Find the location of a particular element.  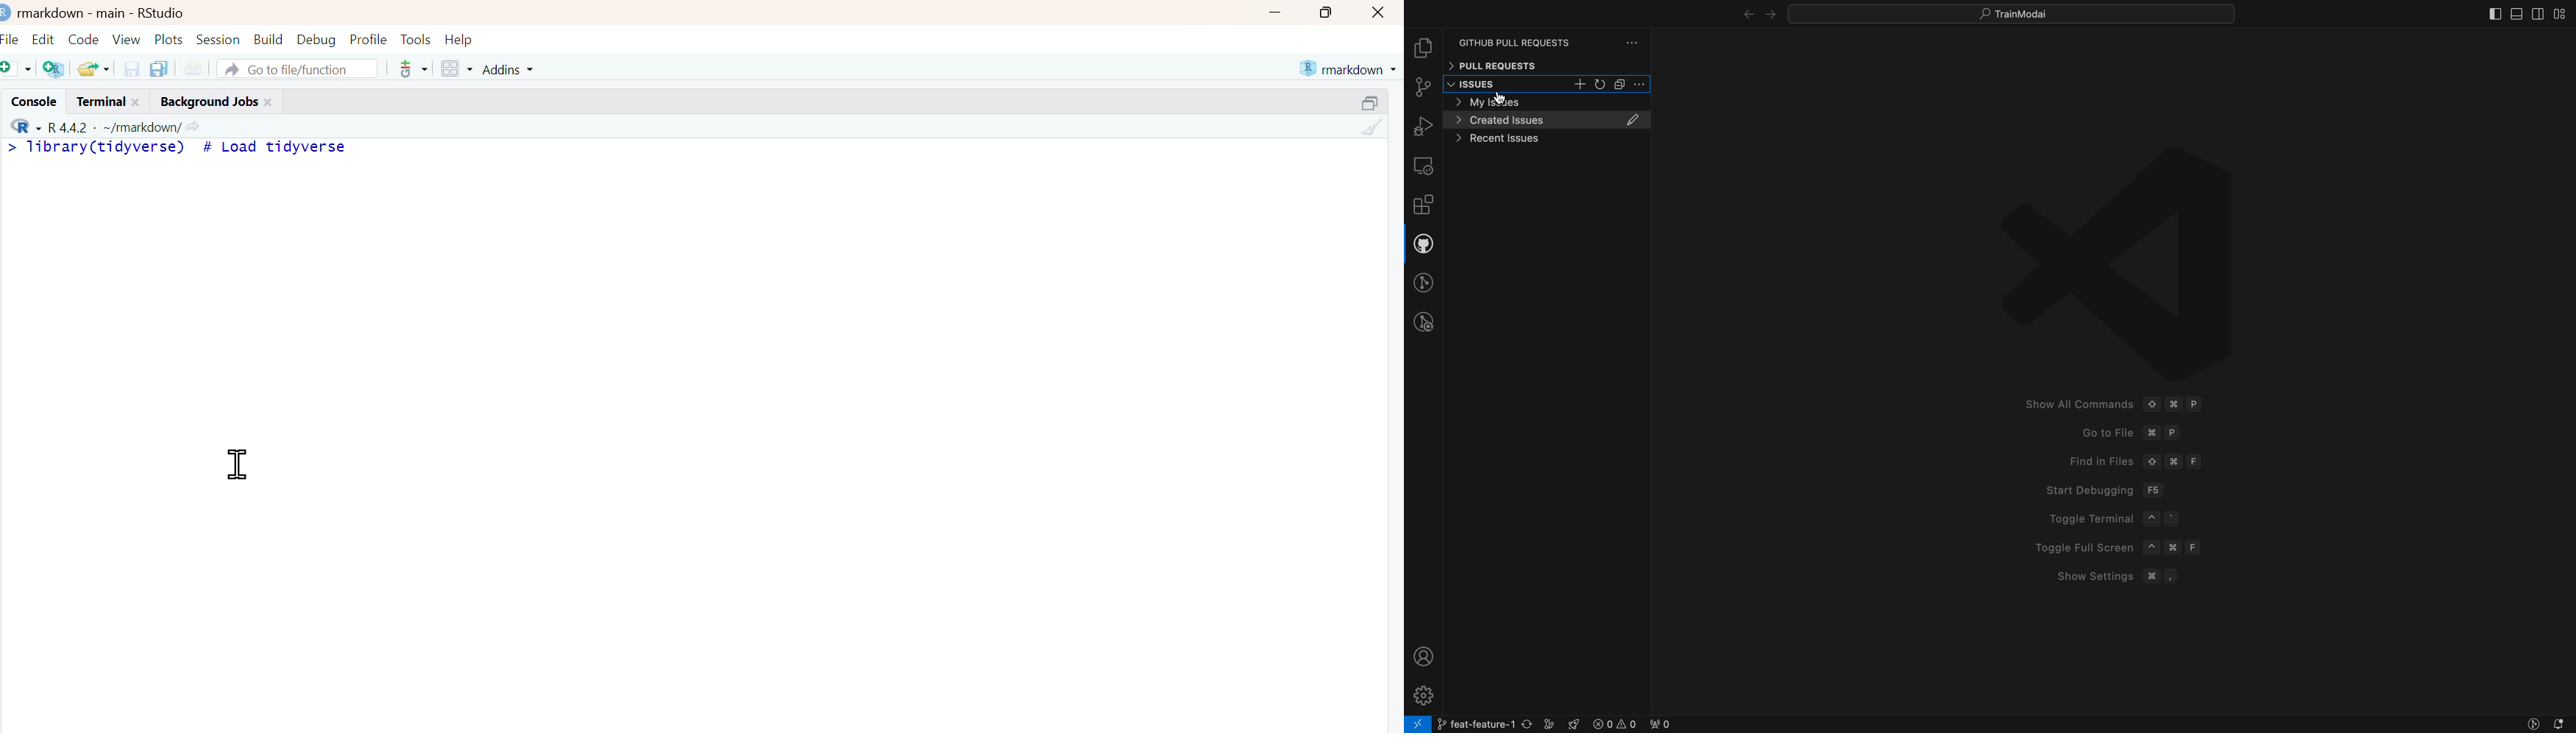

Build is located at coordinates (269, 36).